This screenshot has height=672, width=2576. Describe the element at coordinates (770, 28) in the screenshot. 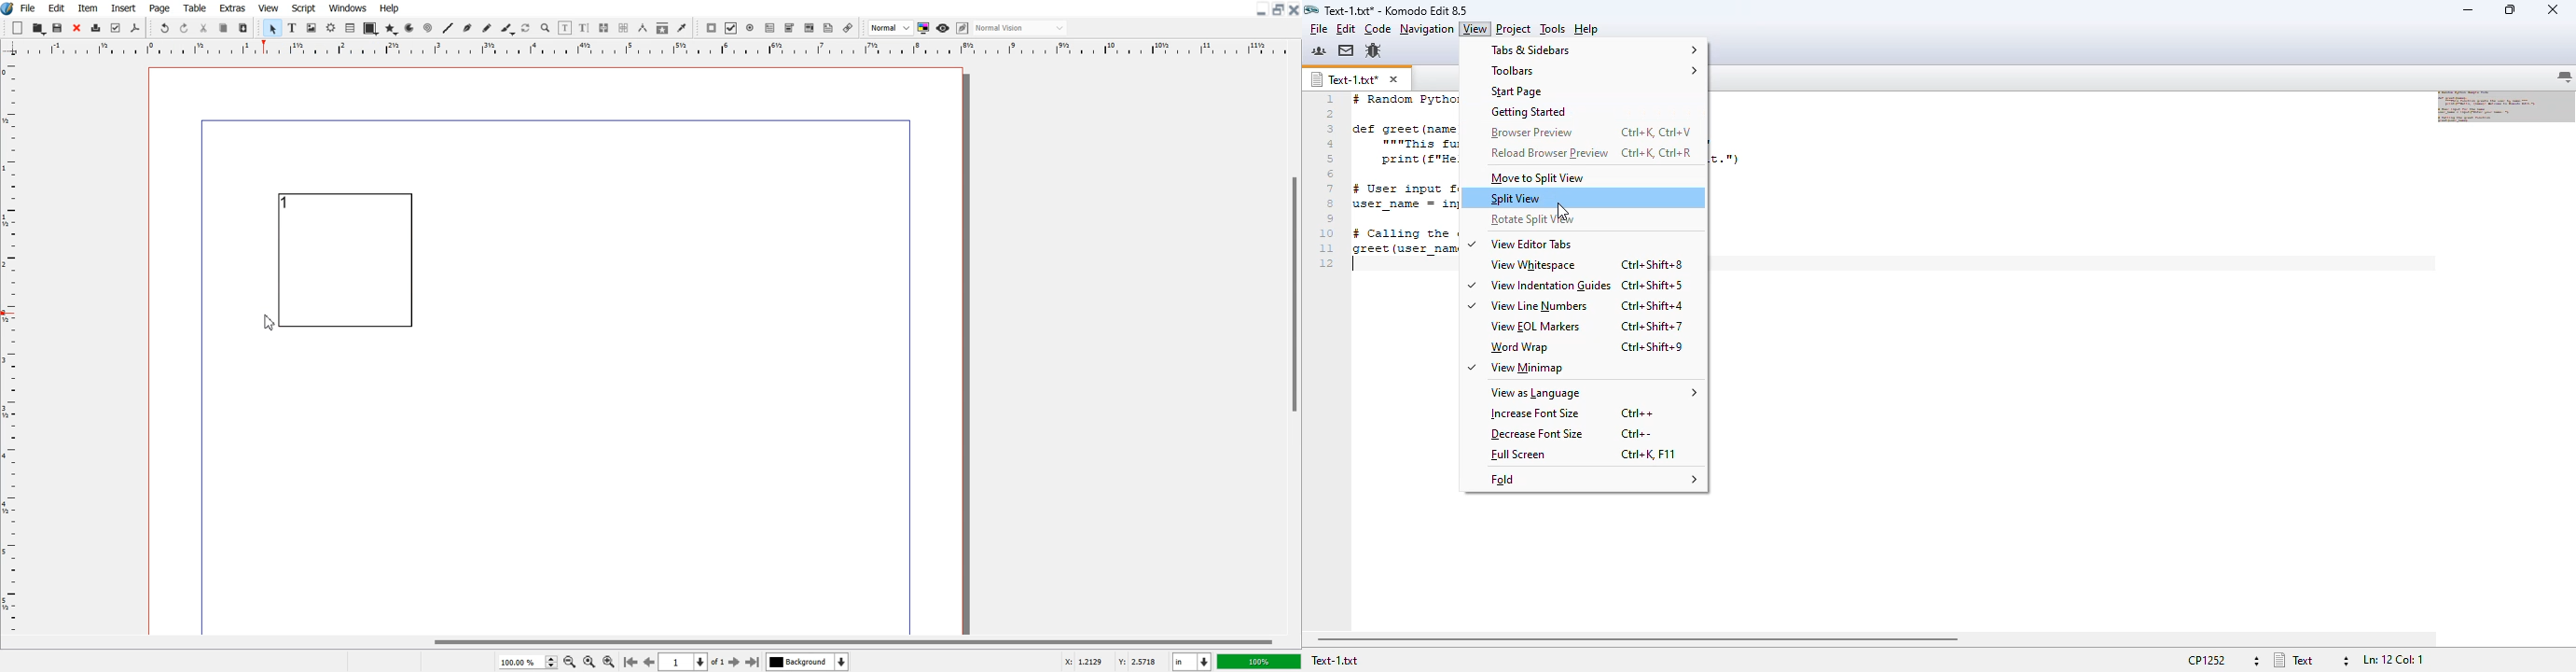

I see `PDF Text Box` at that location.